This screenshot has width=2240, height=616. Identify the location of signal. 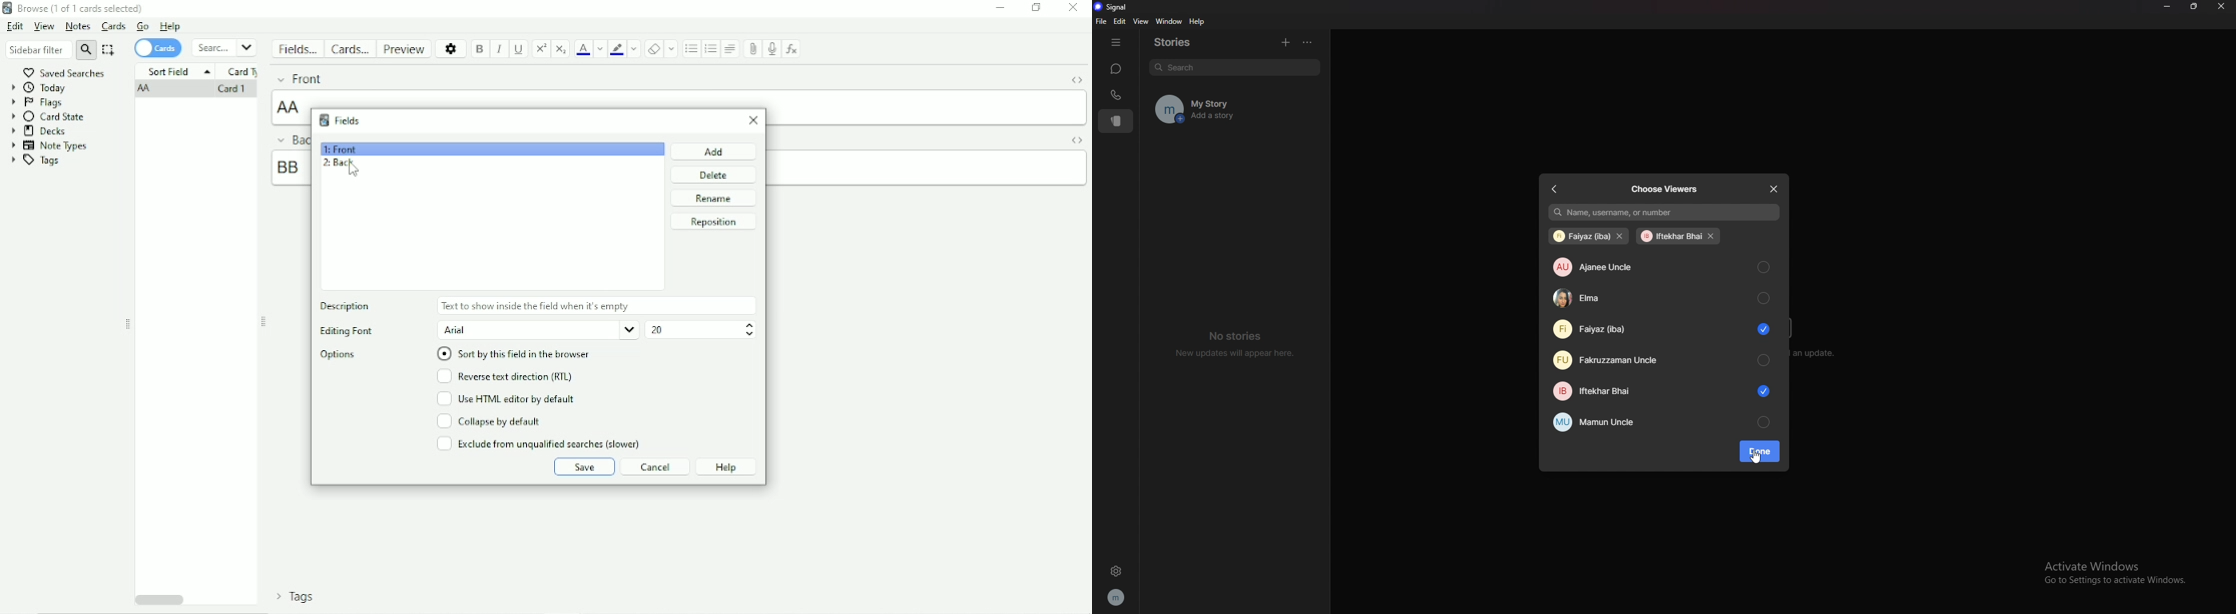
(1113, 7).